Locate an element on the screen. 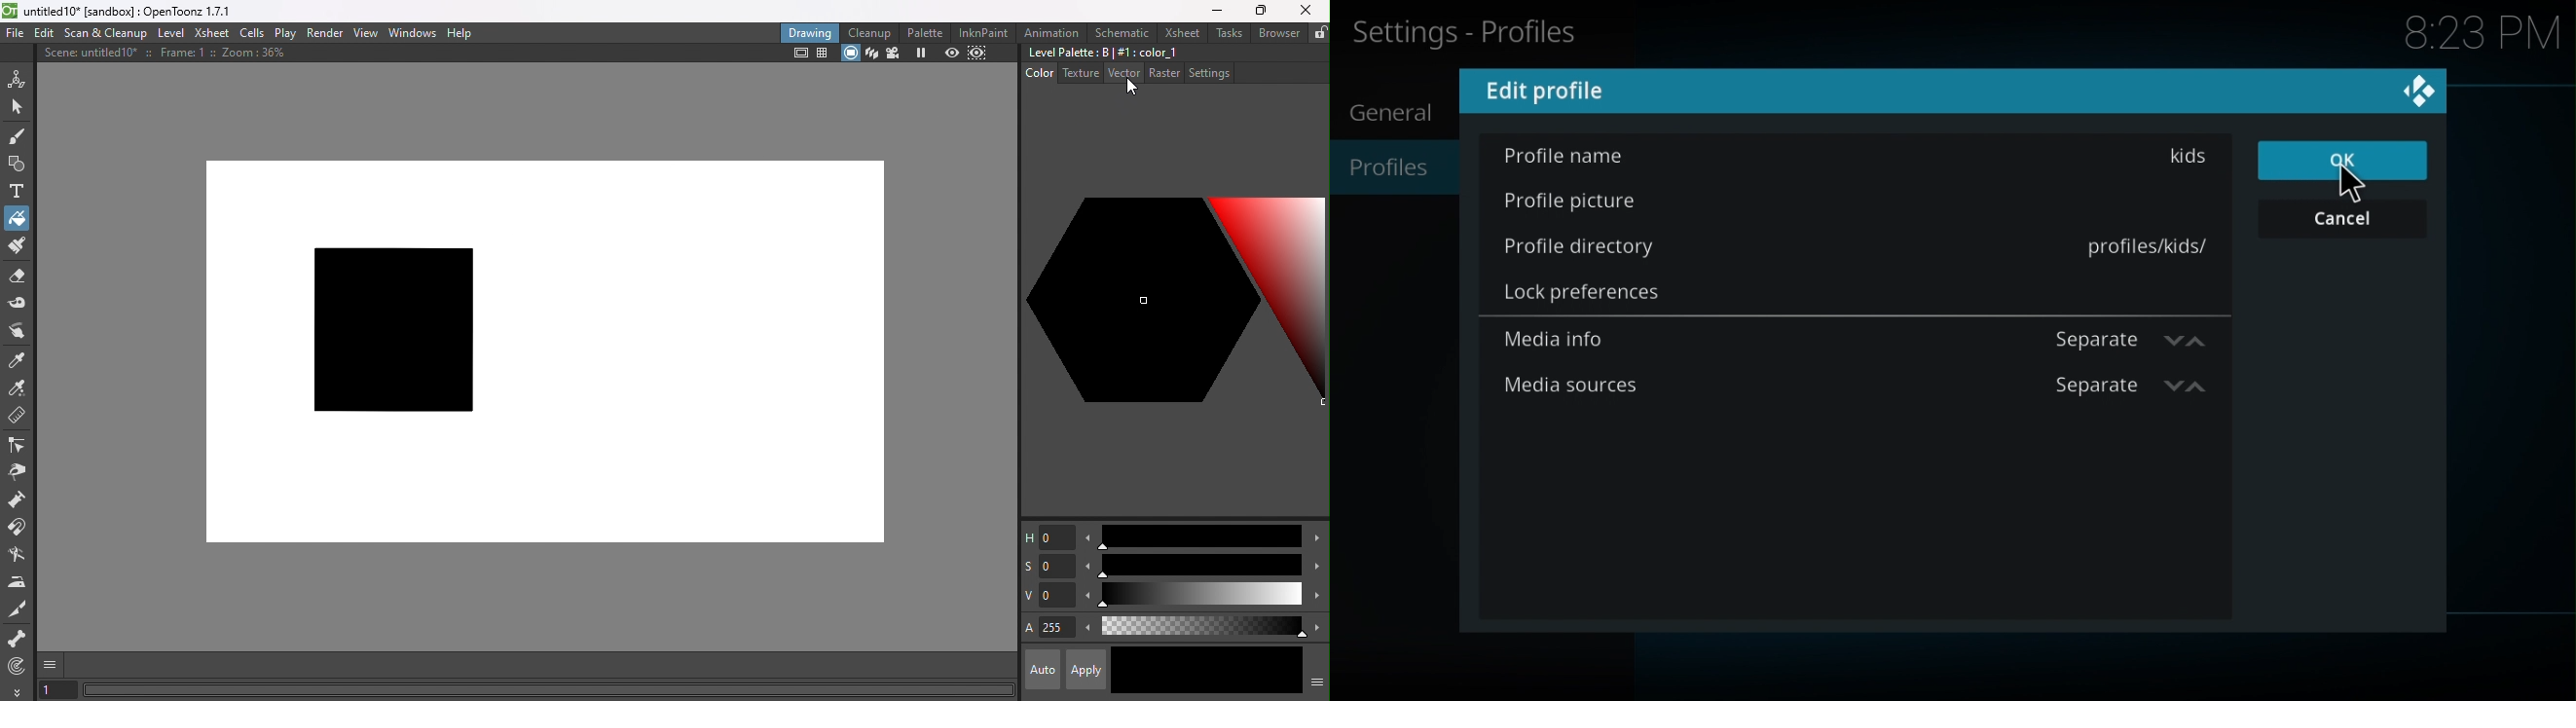 The height and width of the screenshot is (728, 2576). Camera stand view is located at coordinates (850, 54).